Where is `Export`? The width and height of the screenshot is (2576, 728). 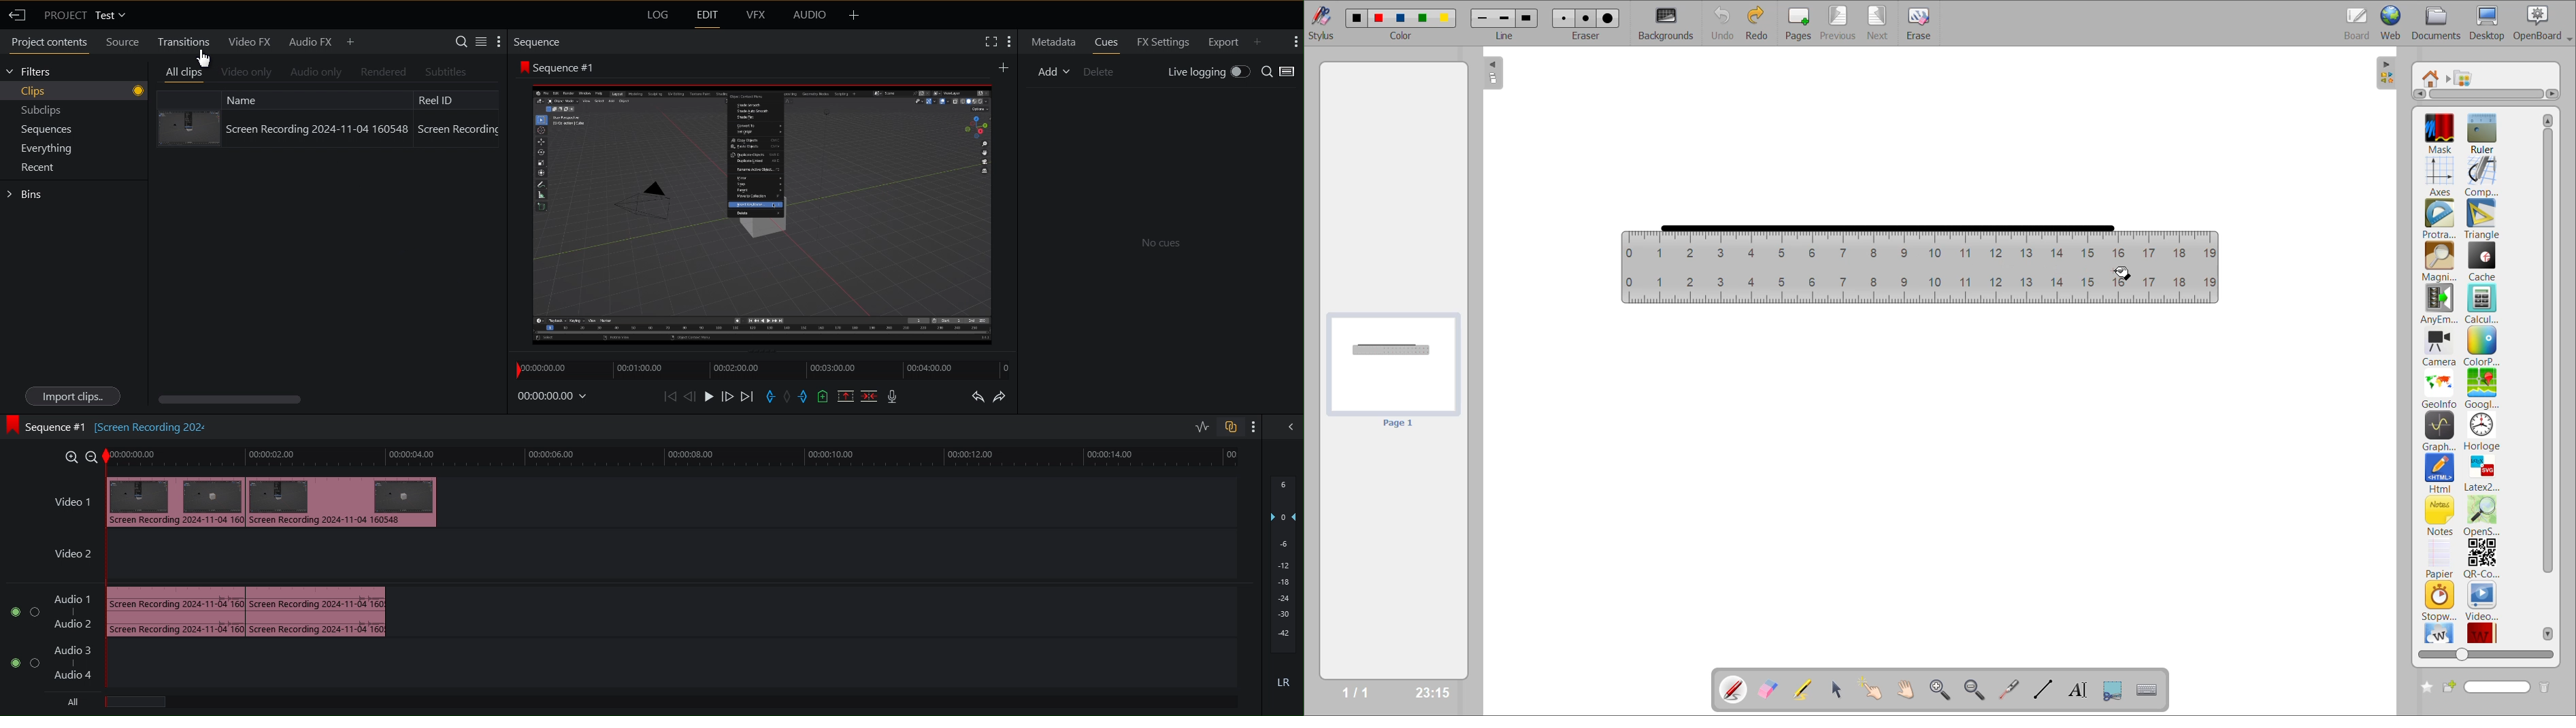 Export is located at coordinates (1223, 42).